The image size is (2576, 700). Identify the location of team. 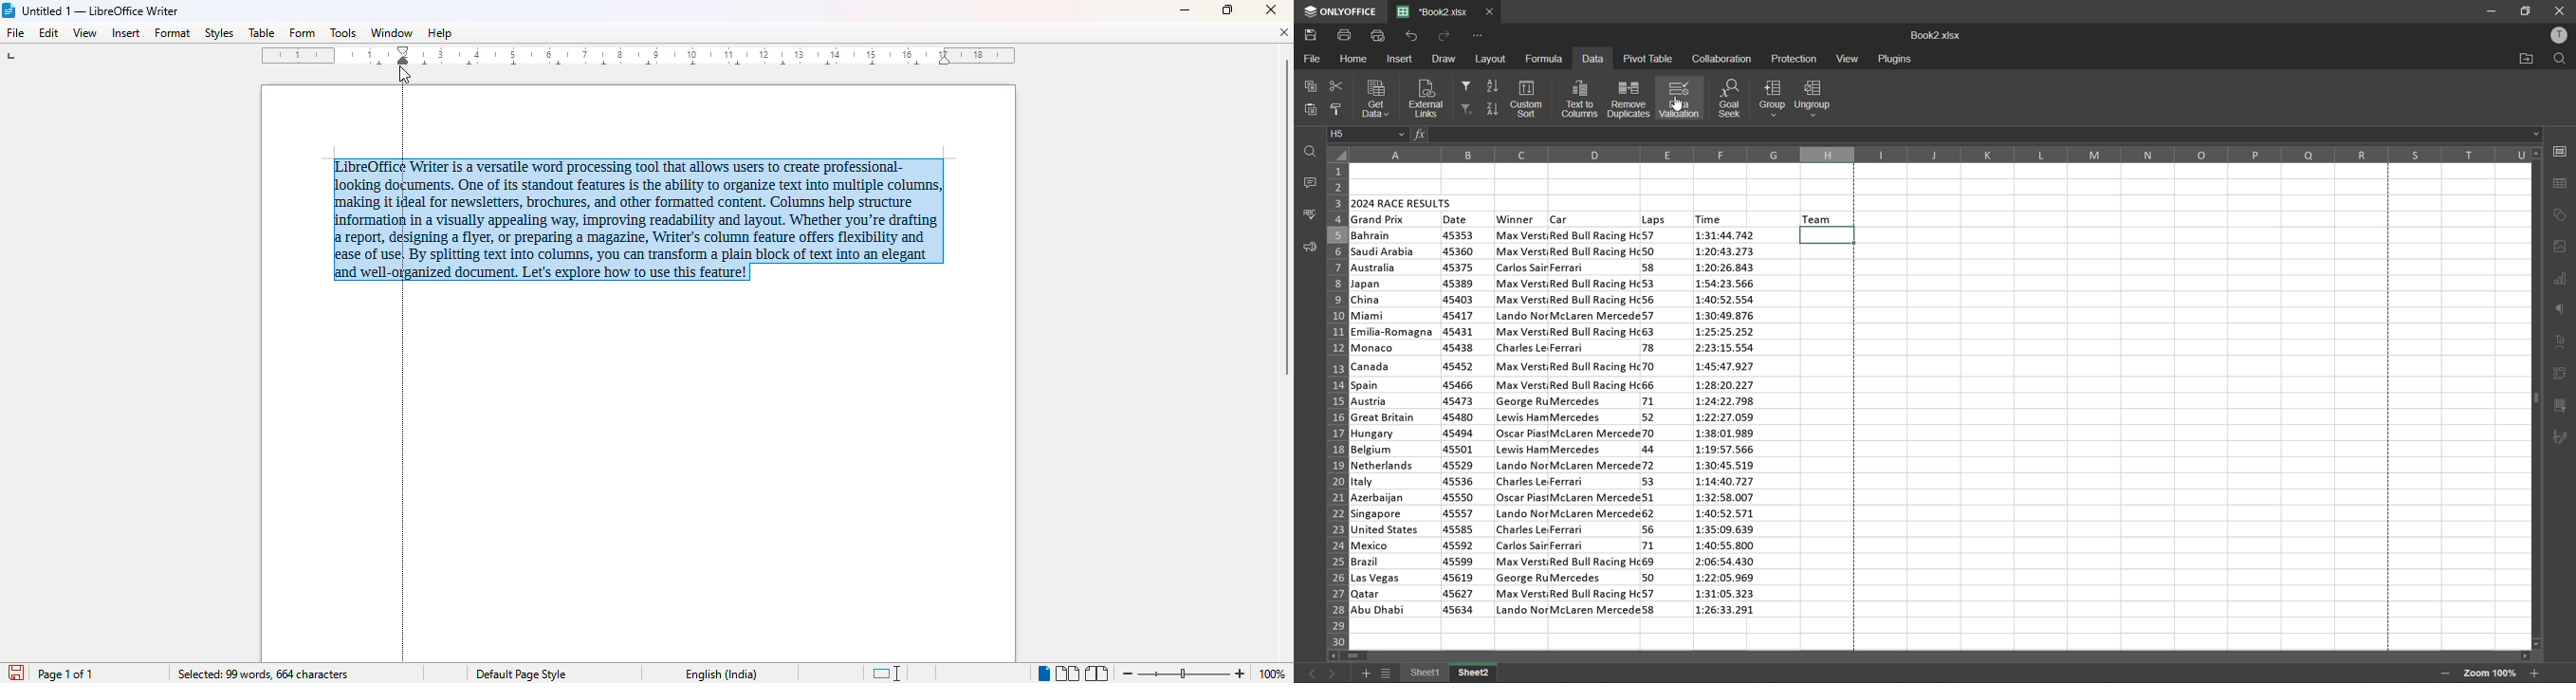
(1818, 218).